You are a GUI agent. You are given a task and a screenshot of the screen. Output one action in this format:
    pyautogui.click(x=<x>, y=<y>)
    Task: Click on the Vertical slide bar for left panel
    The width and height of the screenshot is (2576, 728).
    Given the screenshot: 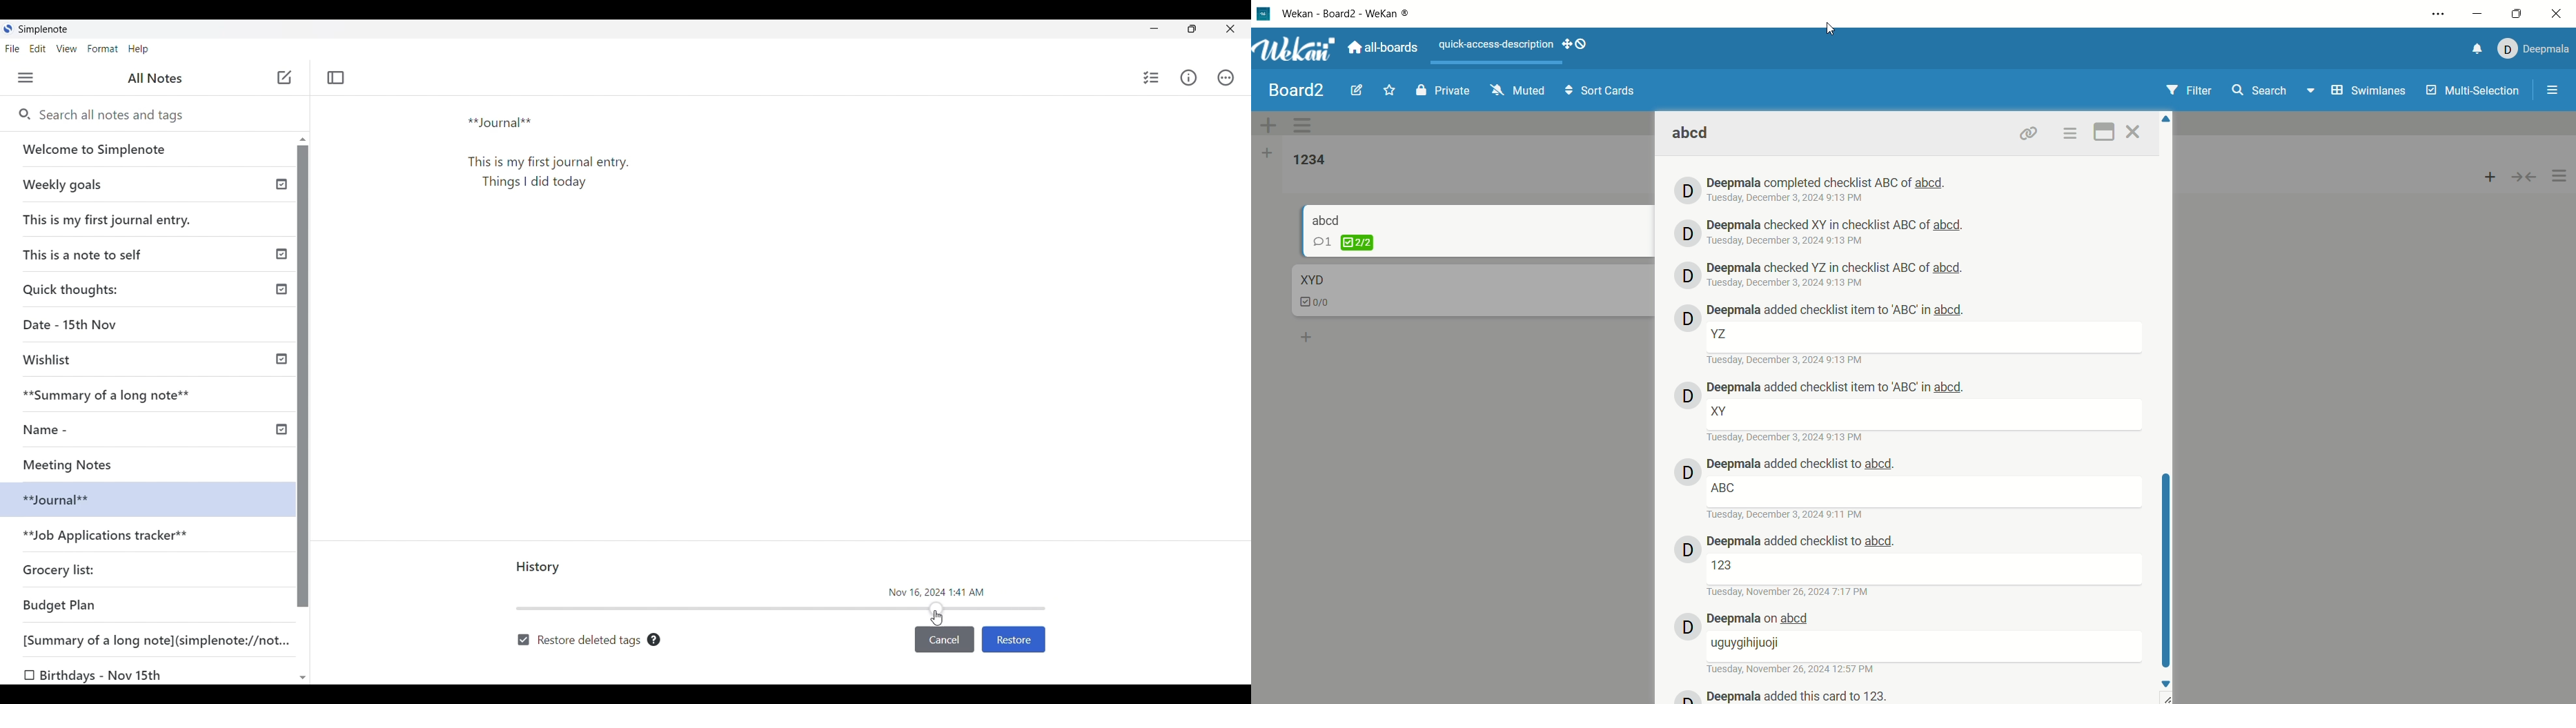 What is the action you would take?
    pyautogui.click(x=303, y=377)
    